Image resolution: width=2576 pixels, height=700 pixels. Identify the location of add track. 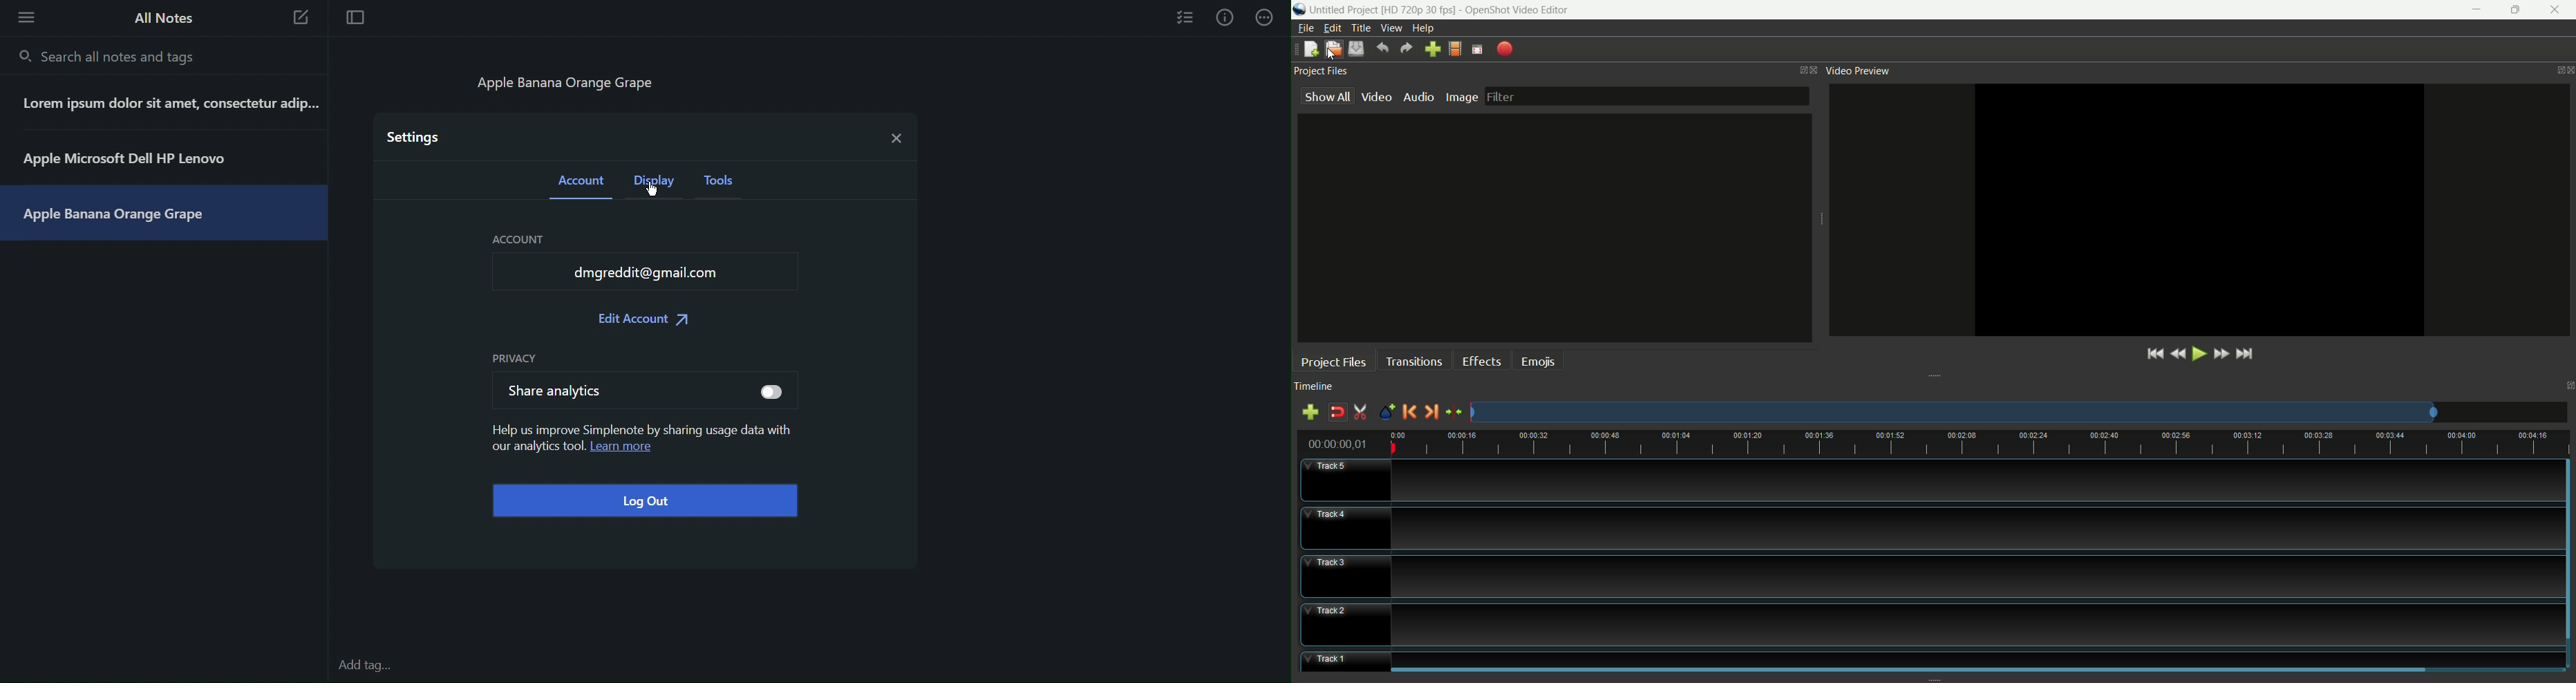
(1312, 410).